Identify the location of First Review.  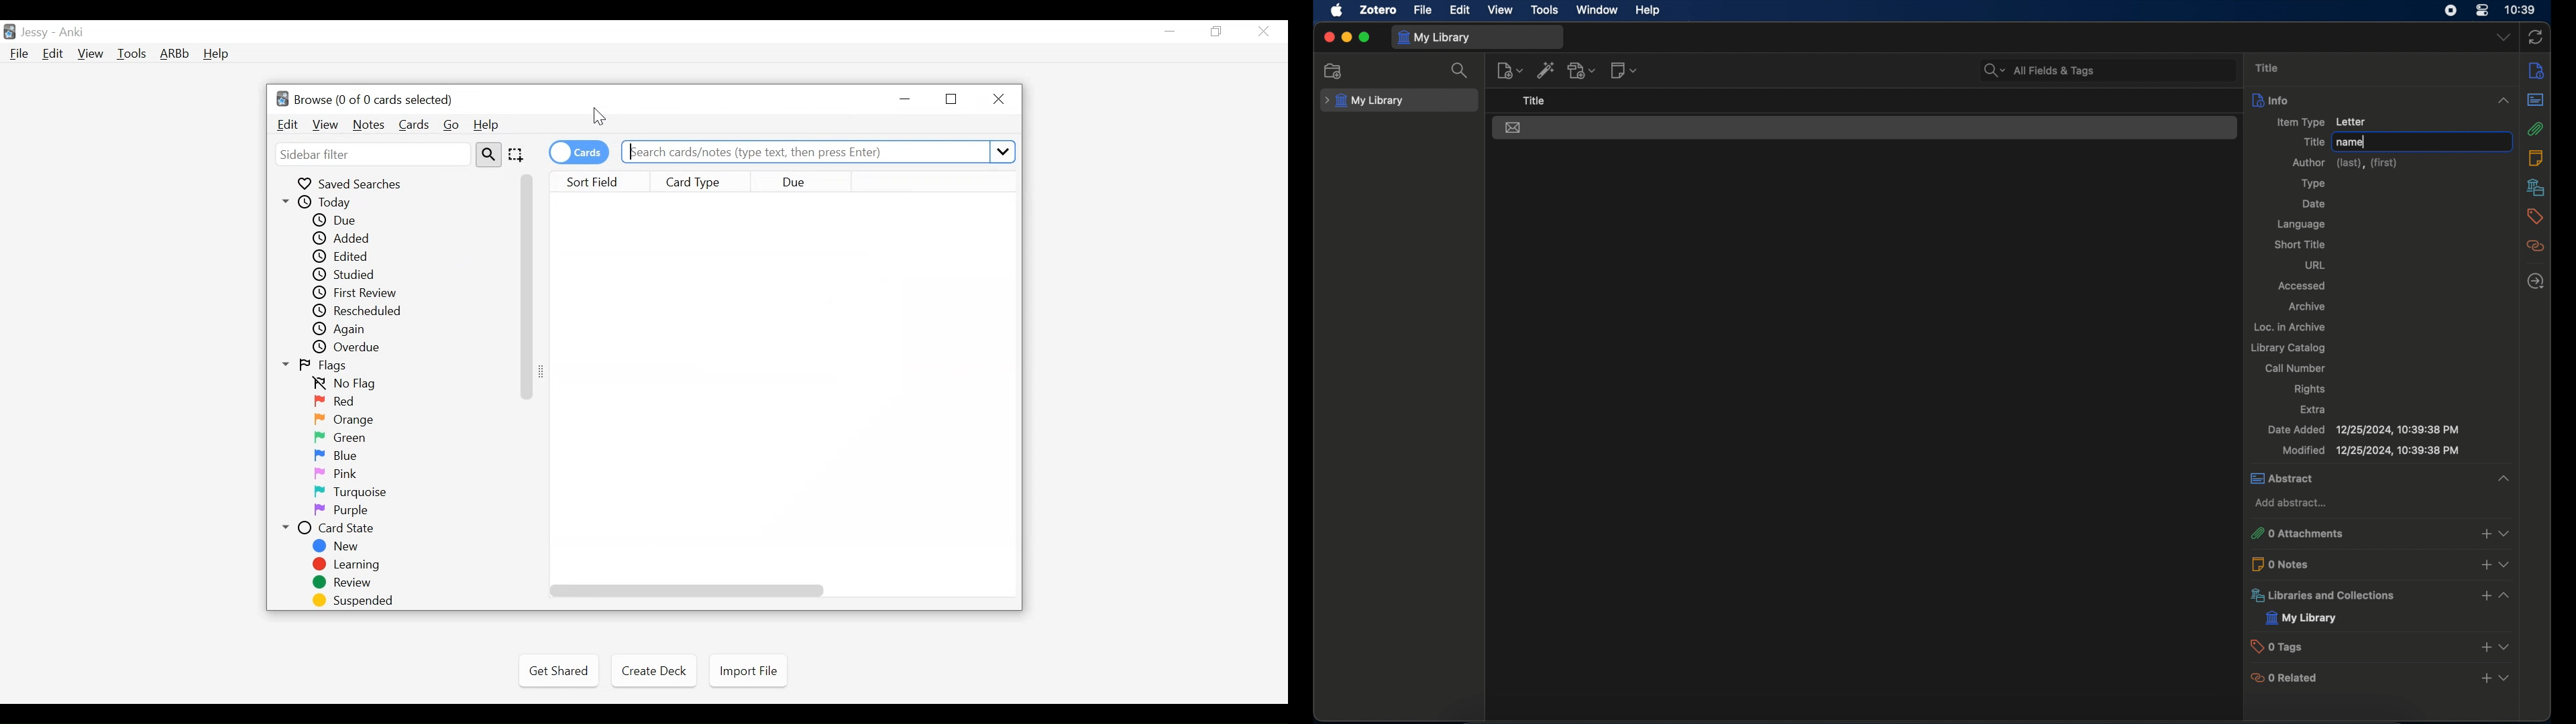
(358, 294).